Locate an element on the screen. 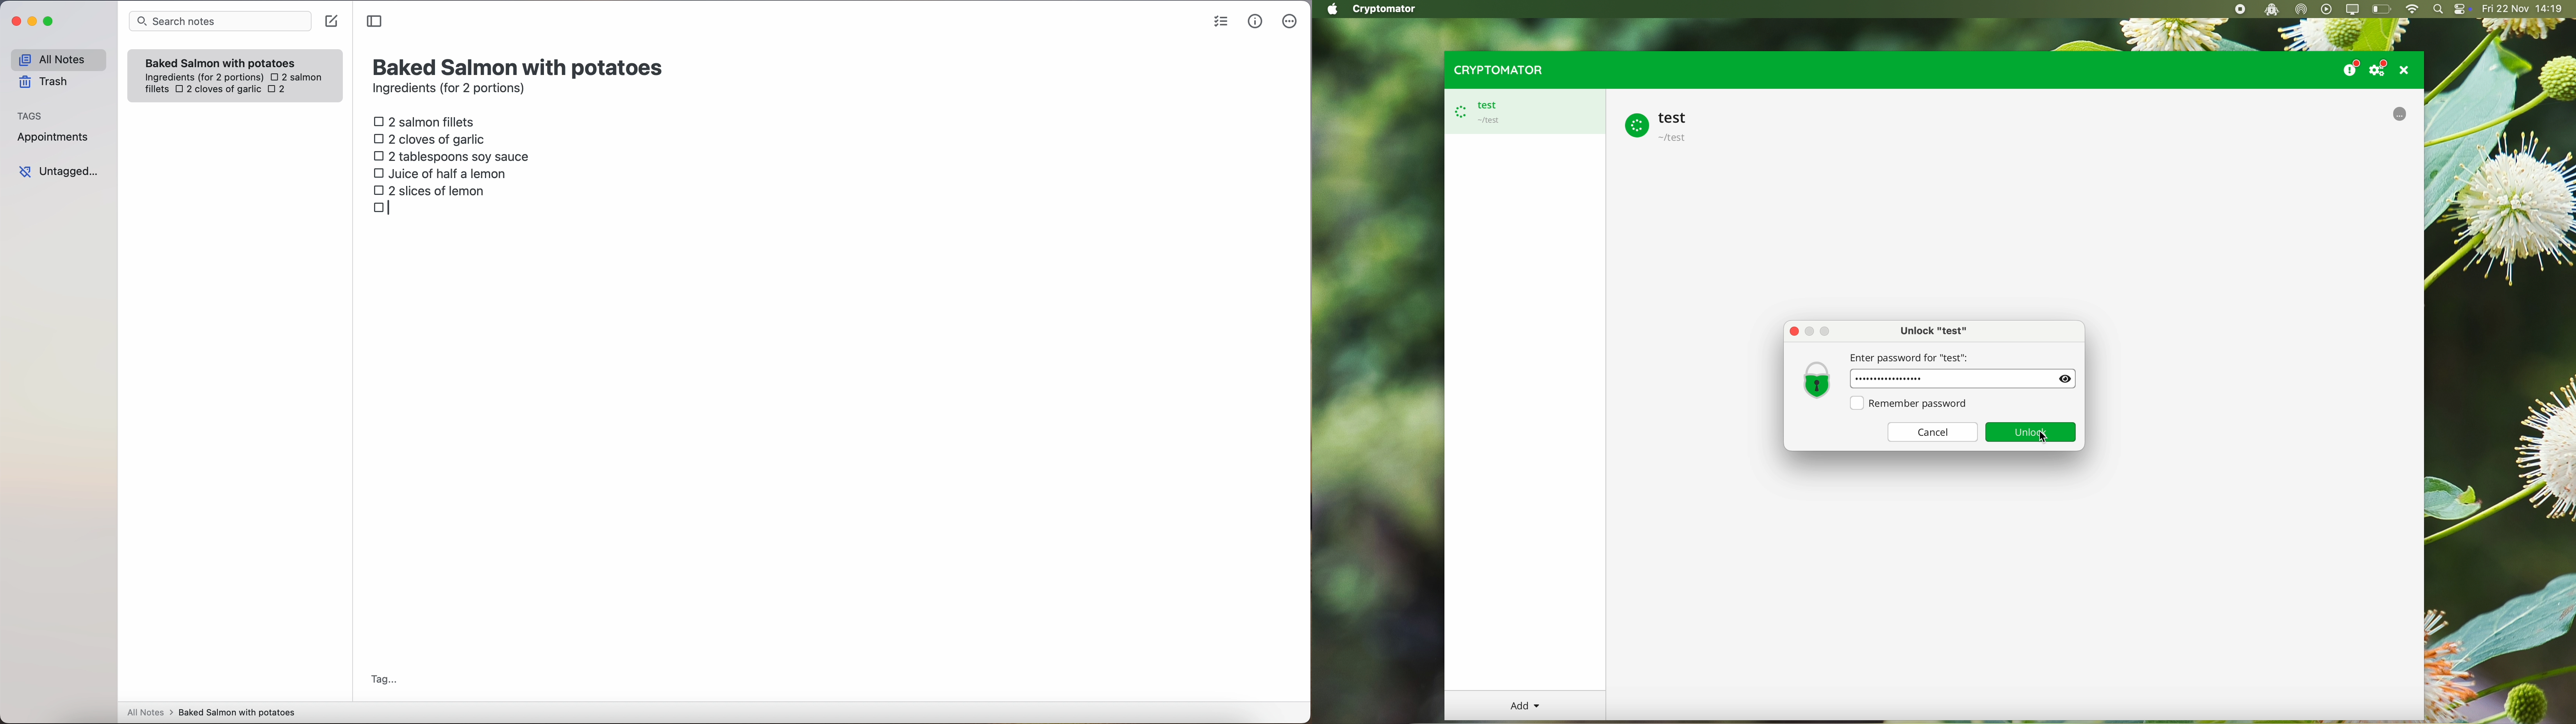 Image resolution: width=2576 pixels, height=728 pixels. 2 salmon is located at coordinates (295, 75).